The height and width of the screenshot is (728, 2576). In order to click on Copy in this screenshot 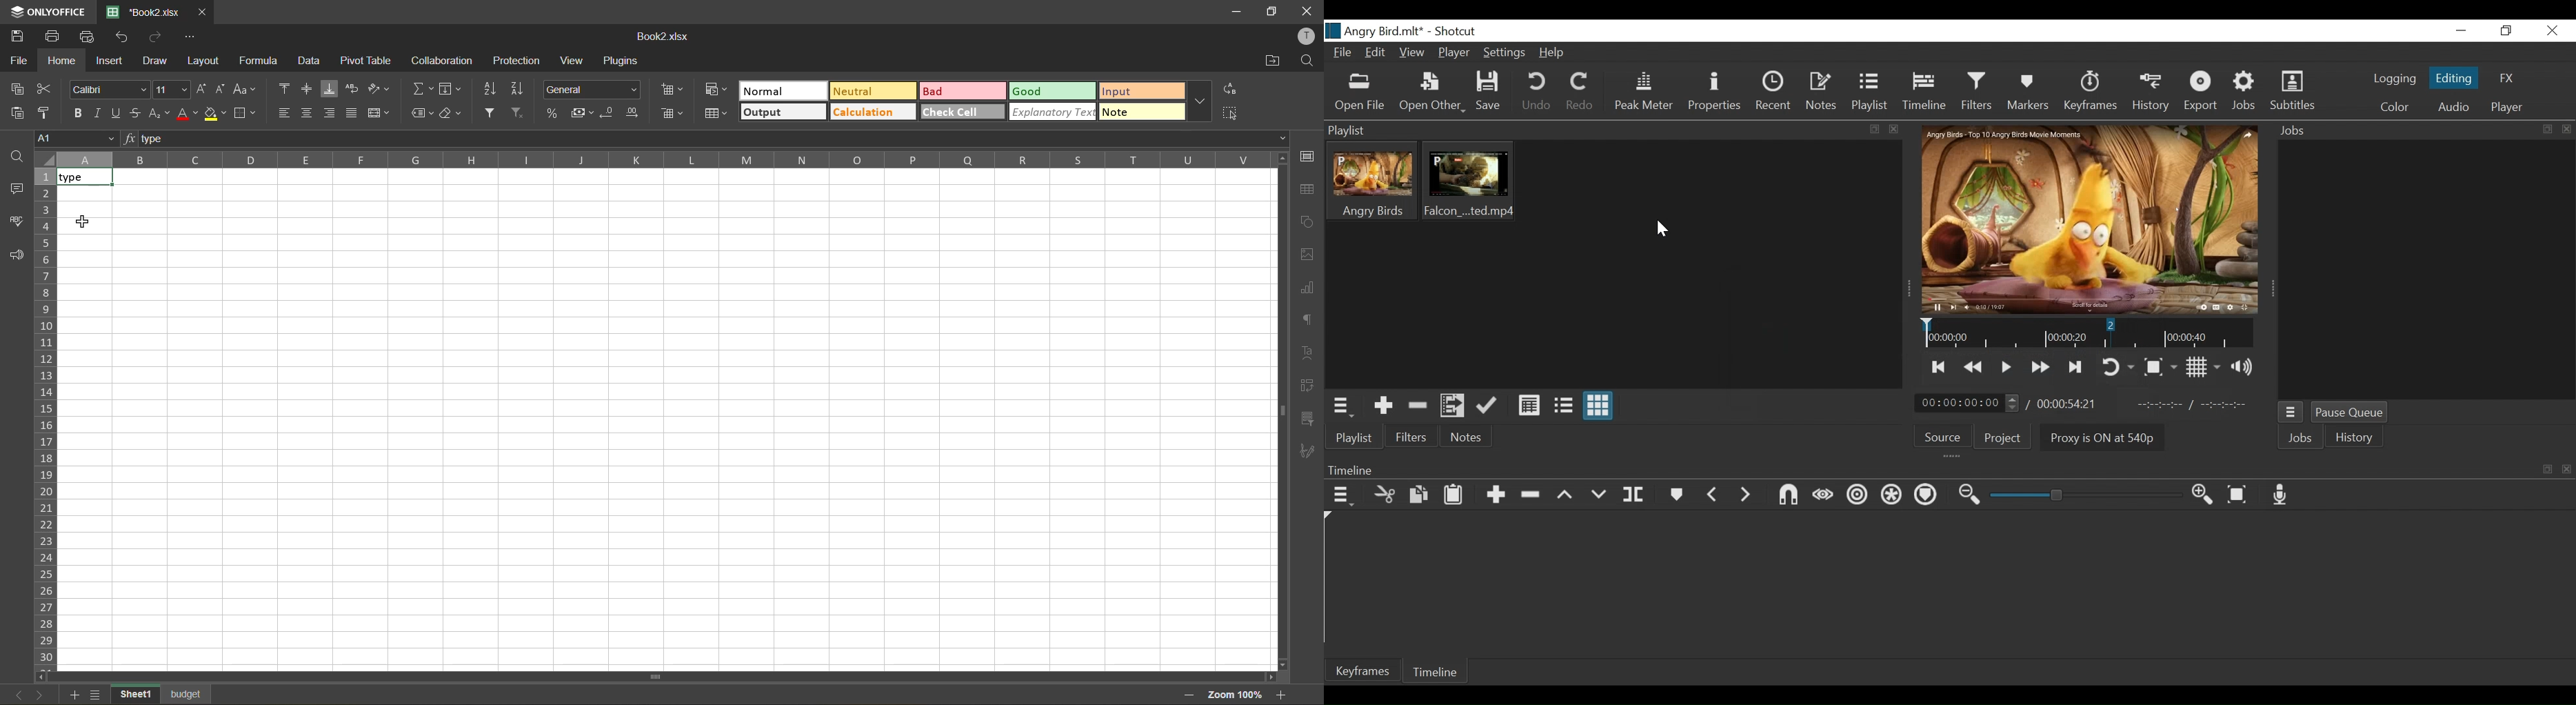, I will do `click(1417, 494)`.